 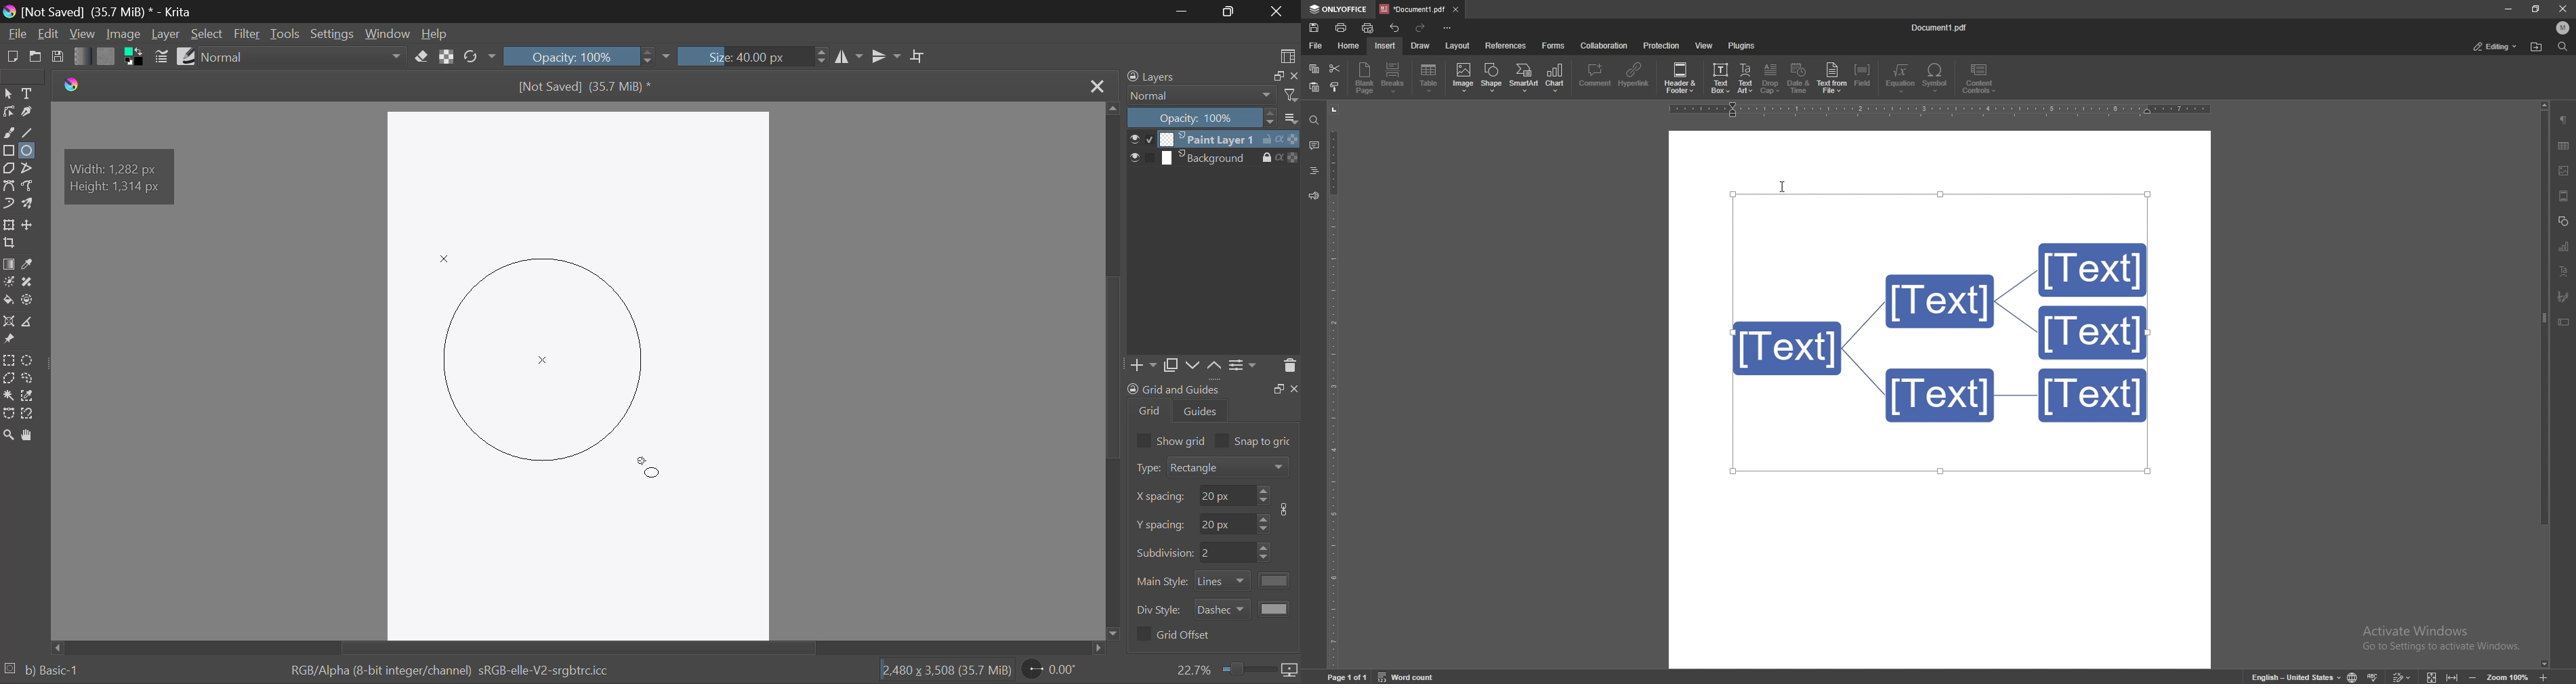 What do you see at coordinates (117, 169) in the screenshot?
I see `width: 1282 px` at bounding box center [117, 169].